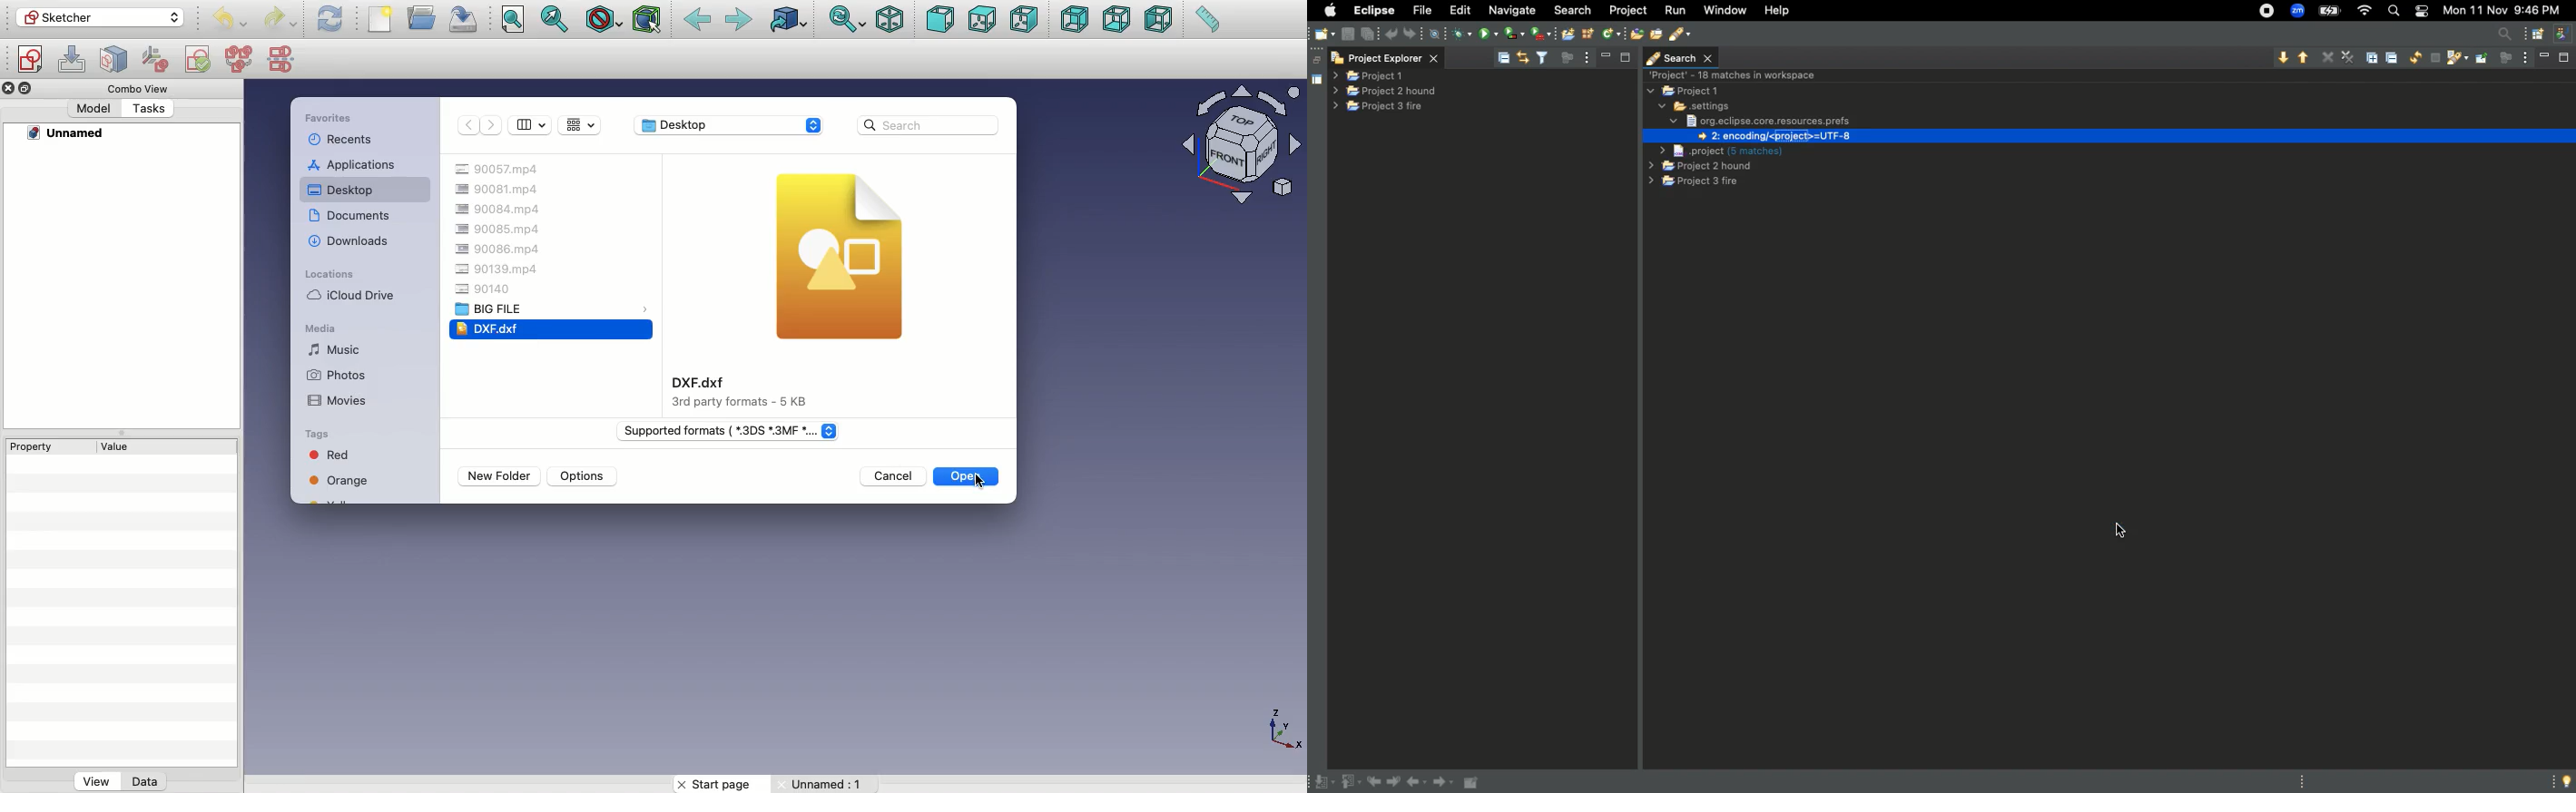 The width and height of the screenshot is (2576, 812). Describe the element at coordinates (1682, 35) in the screenshot. I see `search` at that location.